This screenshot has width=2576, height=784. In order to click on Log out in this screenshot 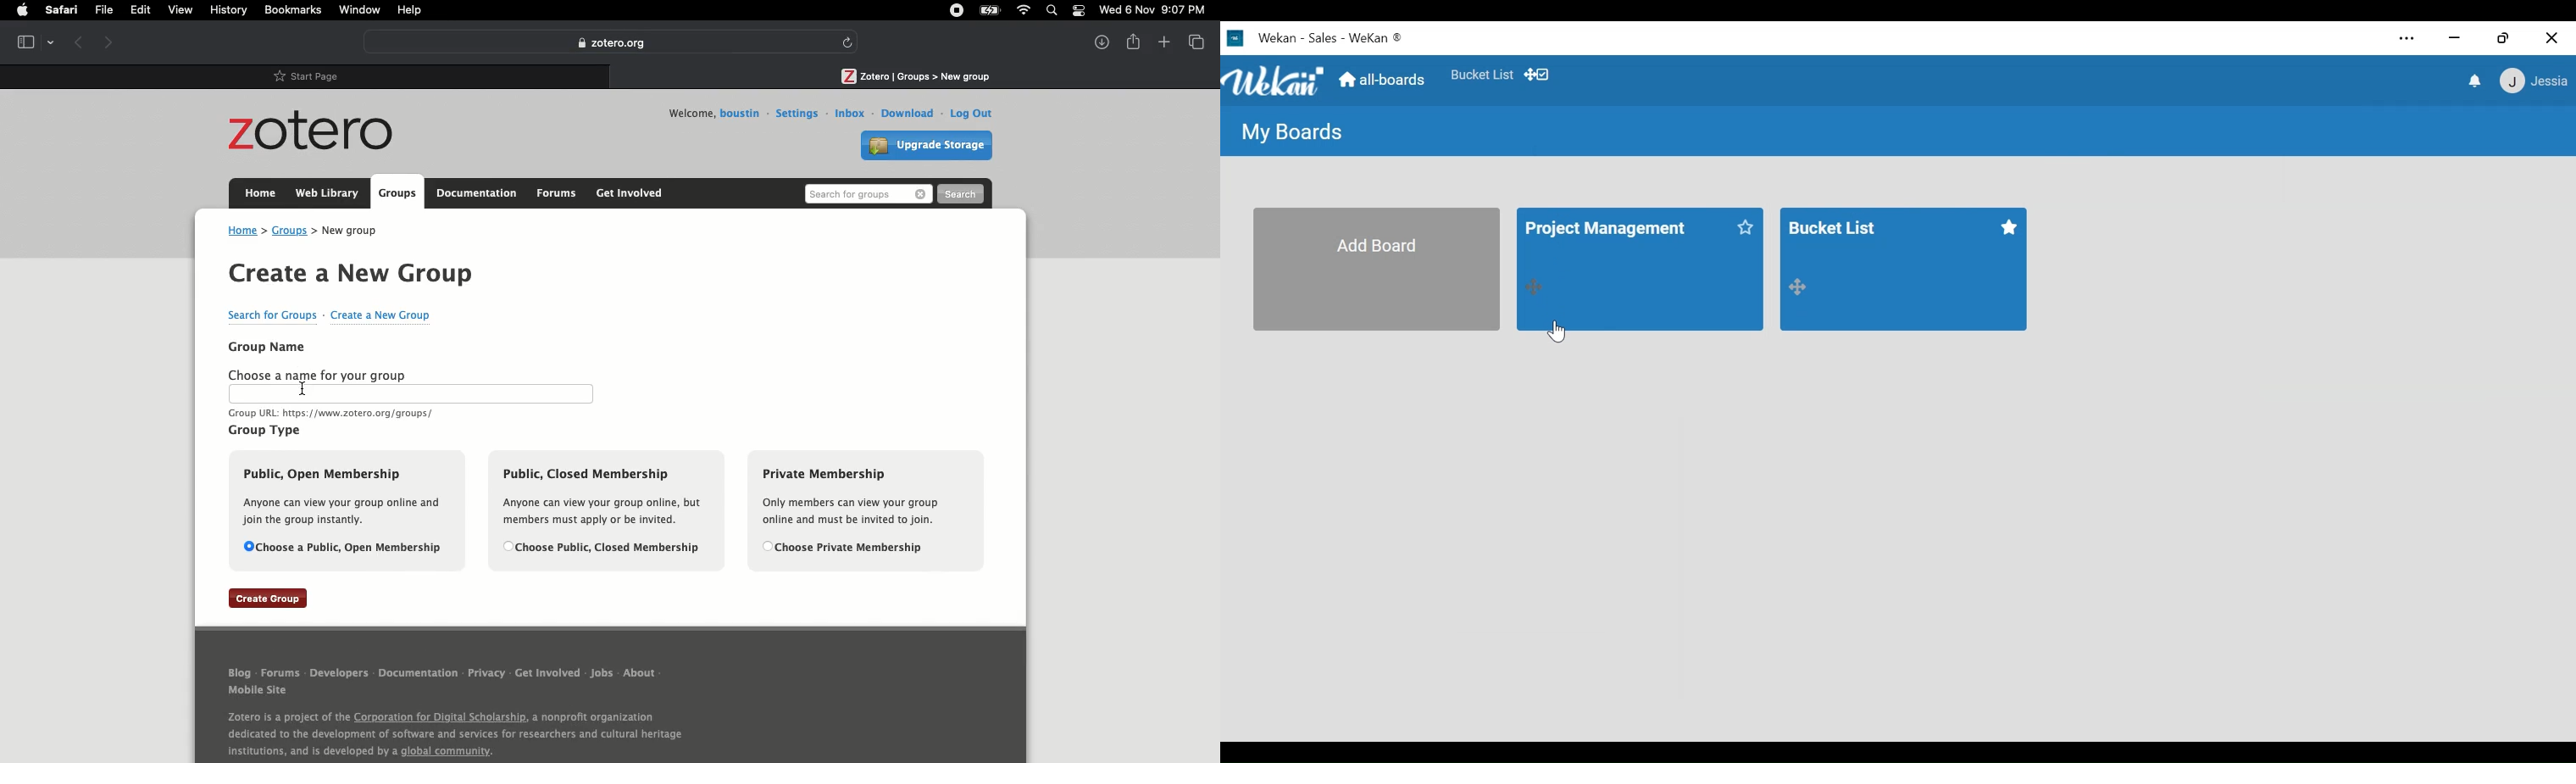, I will do `click(969, 113)`.